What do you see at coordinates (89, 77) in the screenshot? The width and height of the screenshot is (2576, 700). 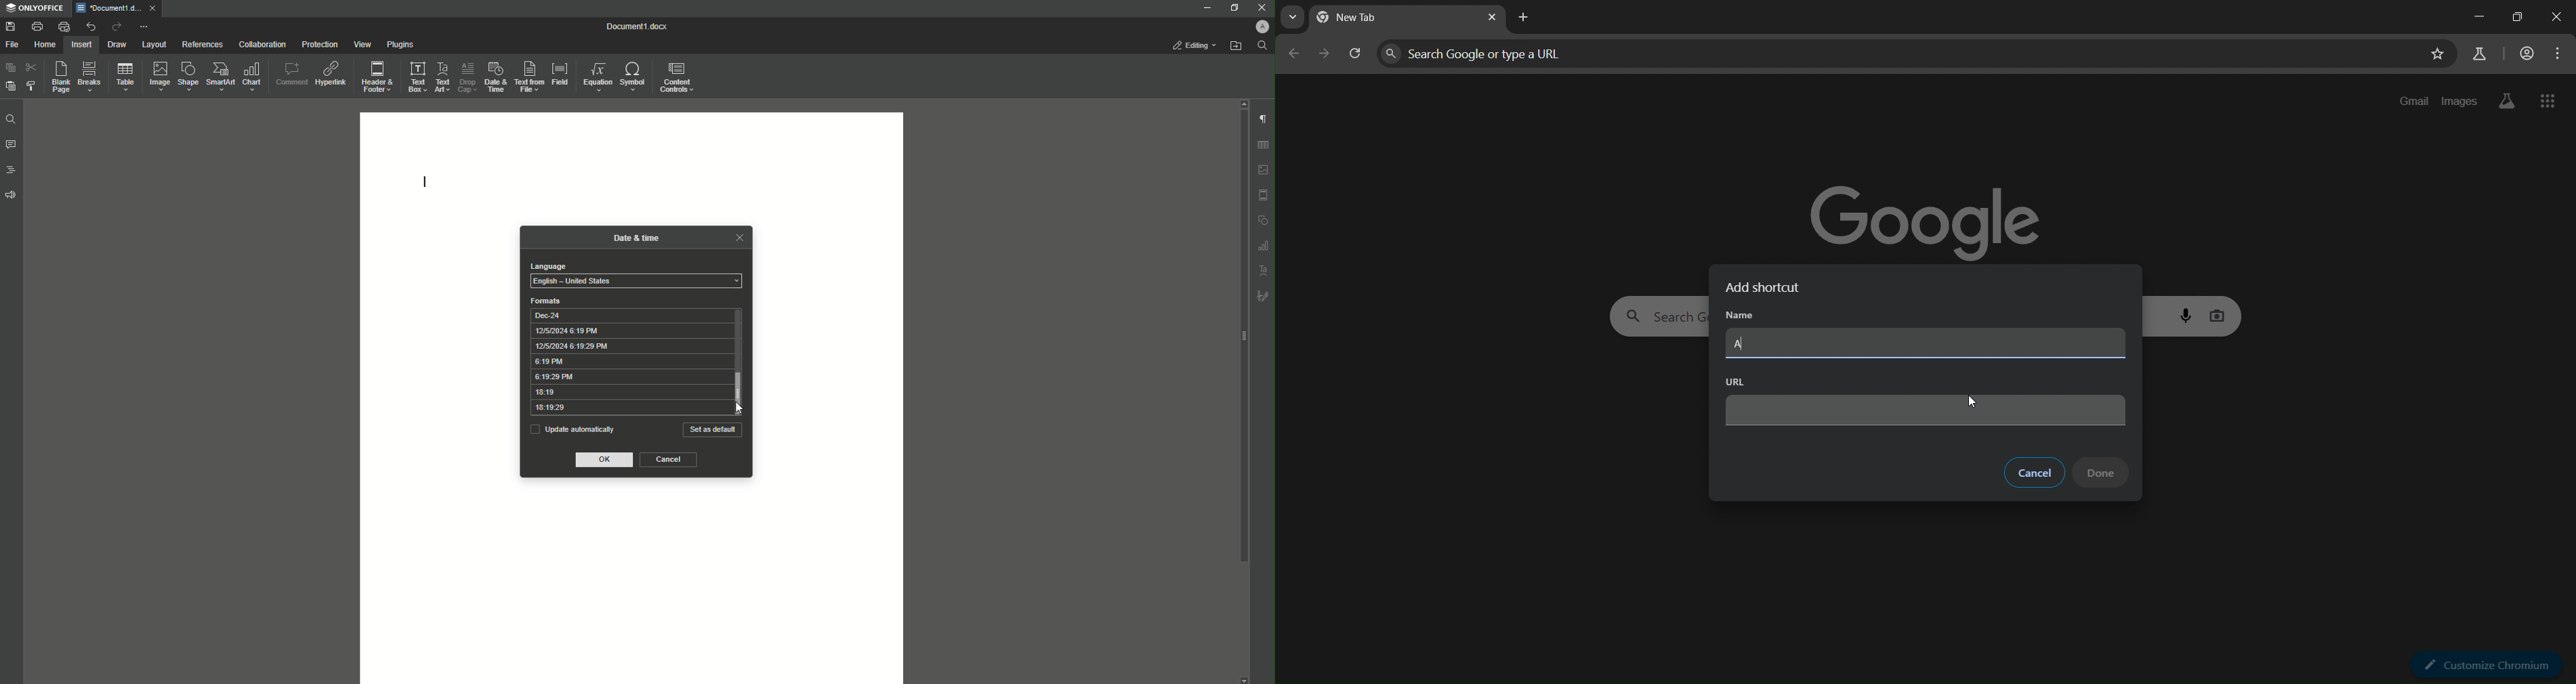 I see `Breaks` at bounding box center [89, 77].